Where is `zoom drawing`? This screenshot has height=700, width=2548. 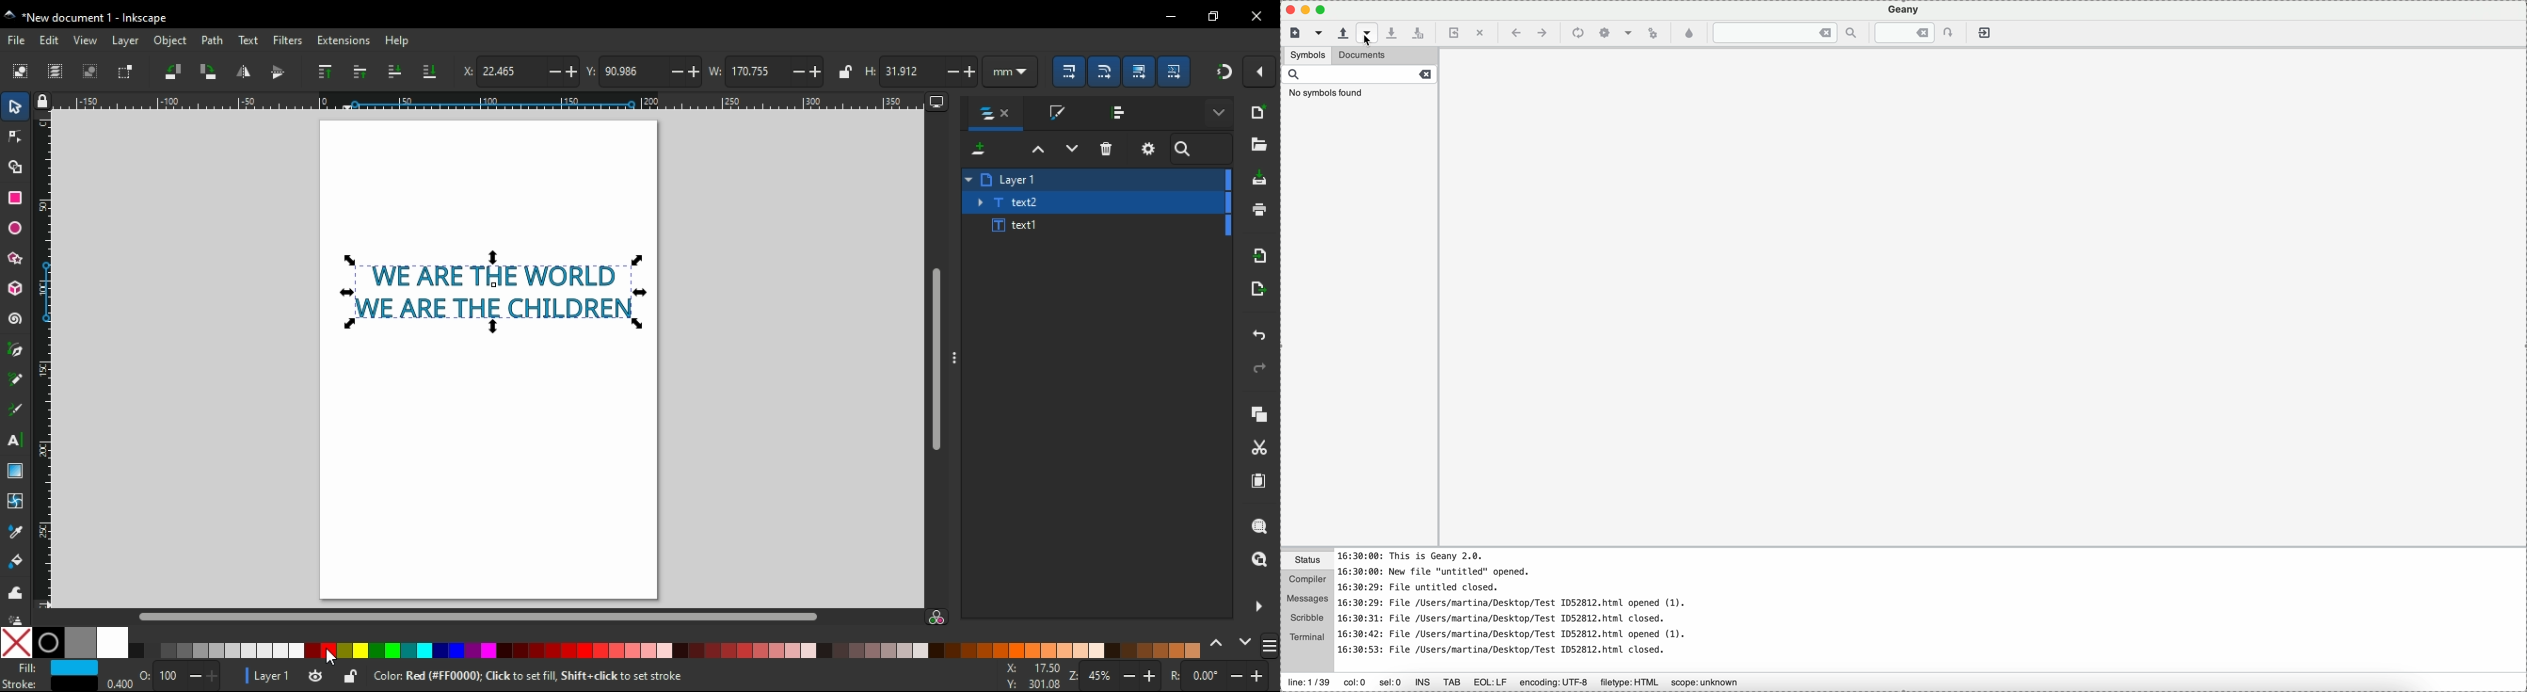
zoom drawing is located at coordinates (1260, 565).